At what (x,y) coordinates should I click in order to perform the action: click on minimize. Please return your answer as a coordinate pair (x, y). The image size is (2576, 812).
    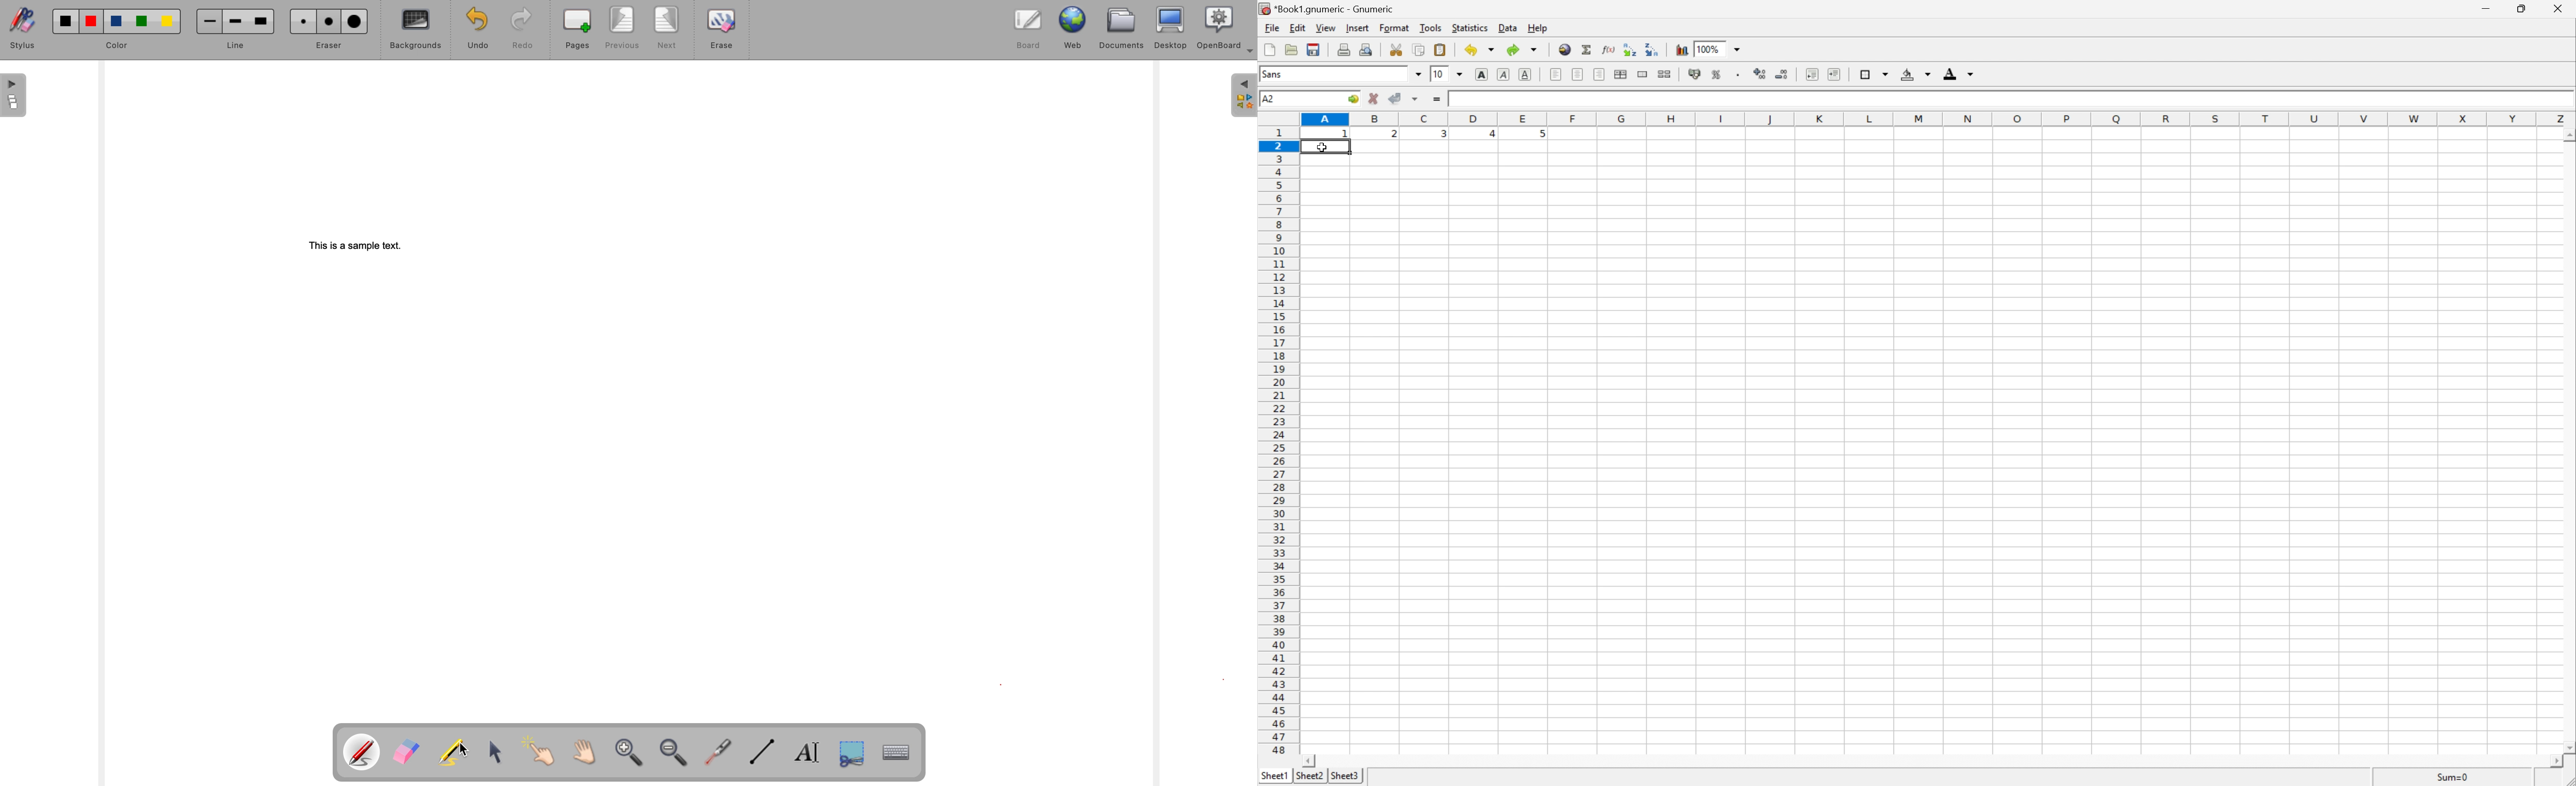
    Looking at the image, I should click on (2490, 9).